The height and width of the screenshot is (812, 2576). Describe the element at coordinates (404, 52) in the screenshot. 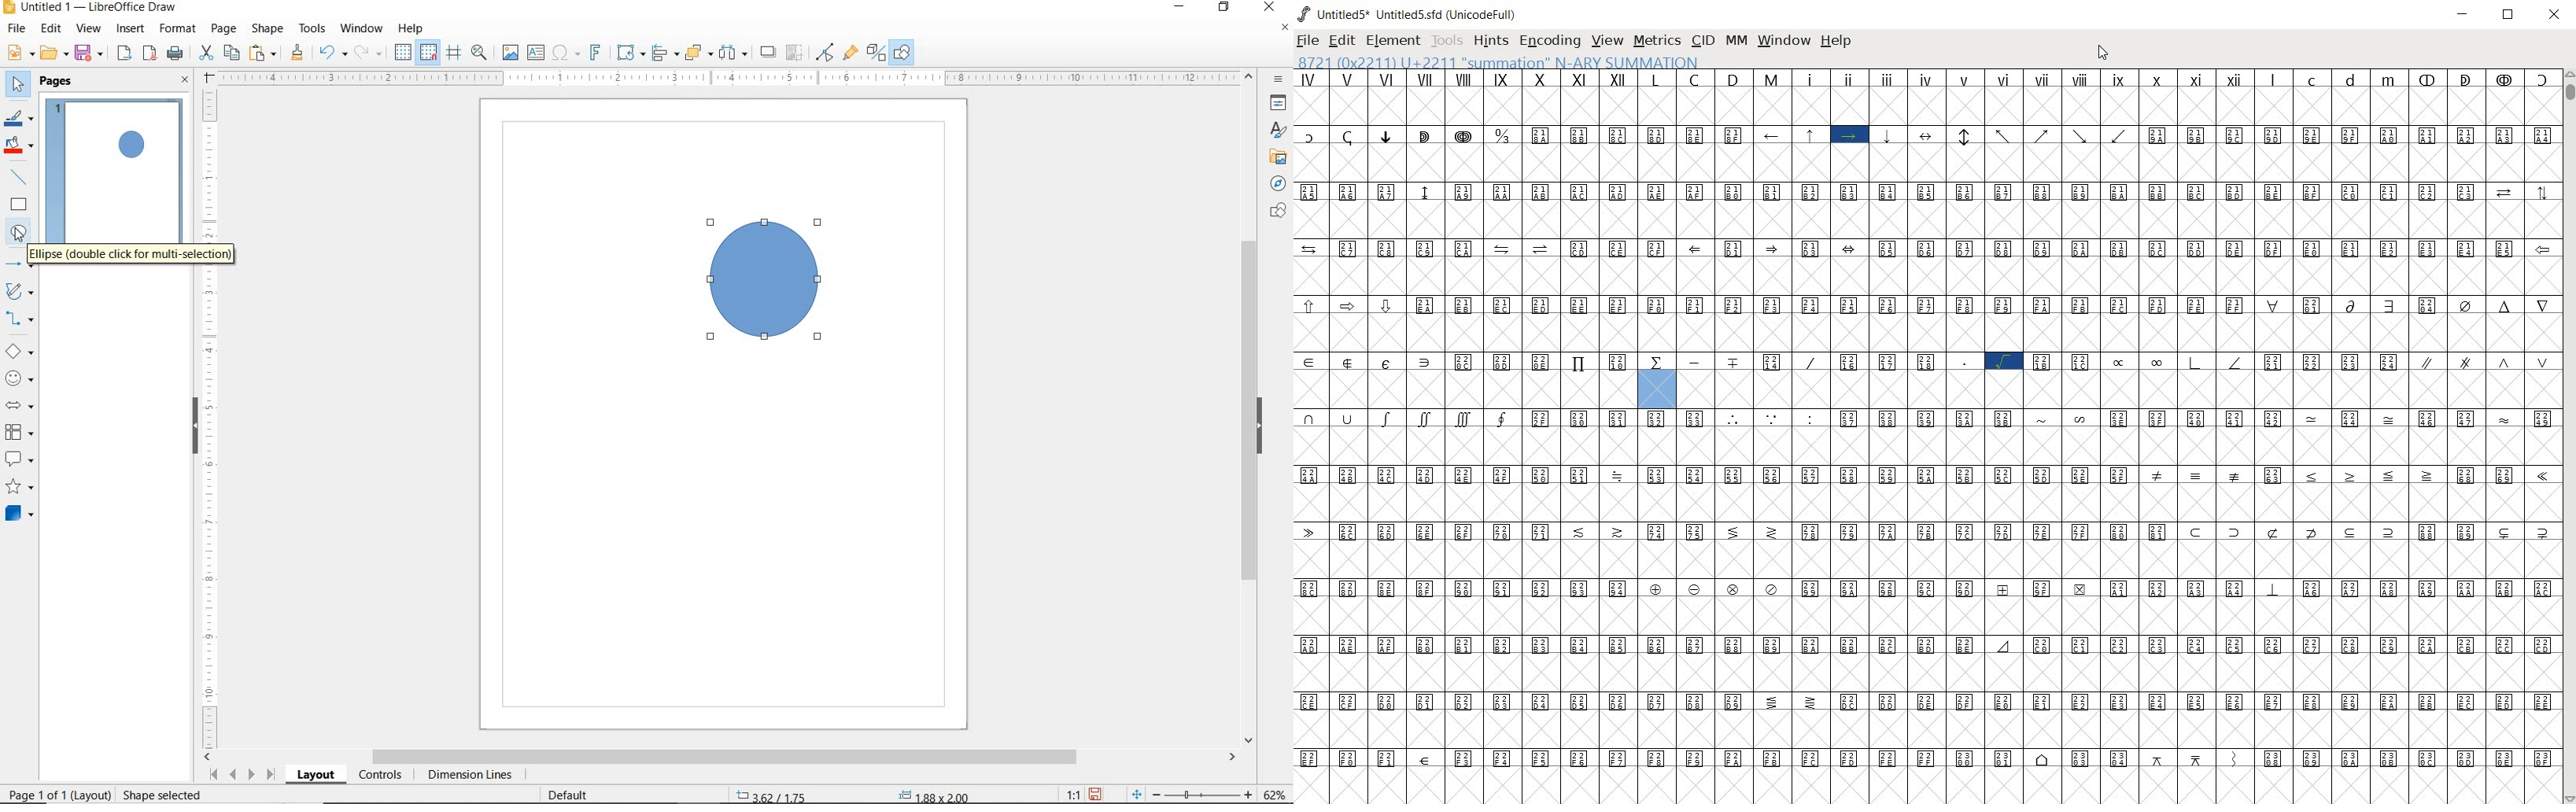

I see `DISPLAY GRID` at that location.